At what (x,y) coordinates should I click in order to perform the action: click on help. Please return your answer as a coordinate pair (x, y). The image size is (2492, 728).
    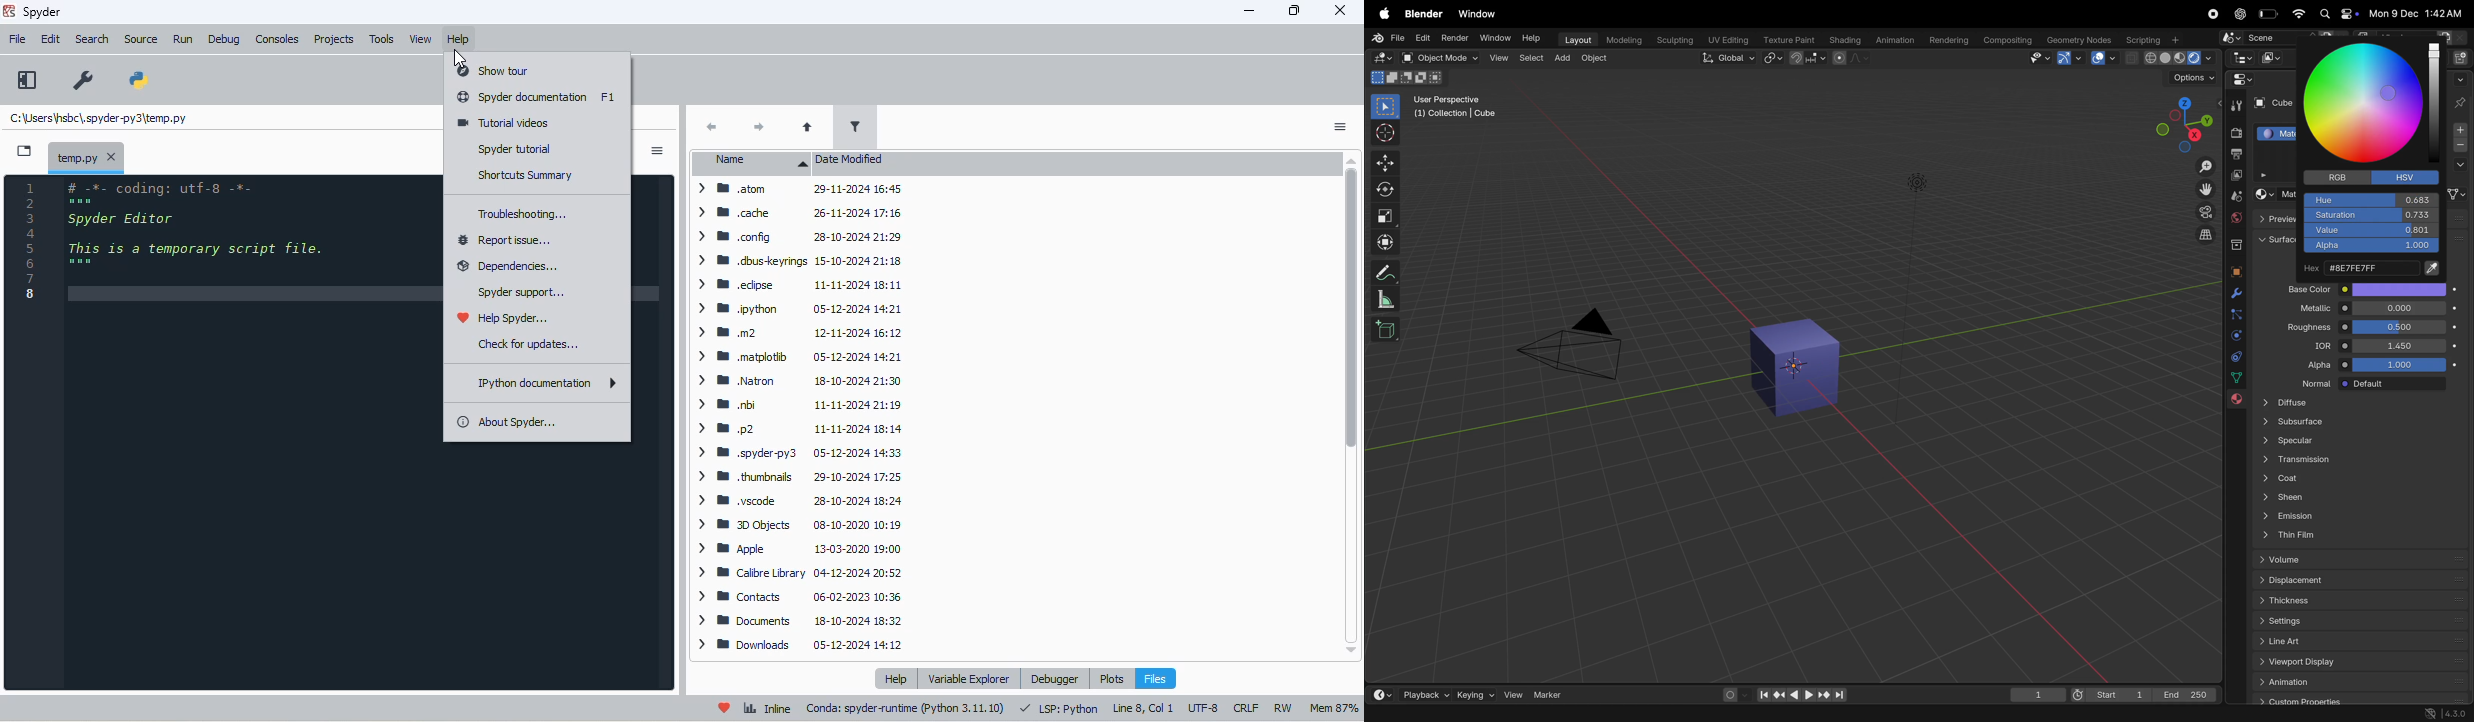
    Looking at the image, I should click on (459, 40).